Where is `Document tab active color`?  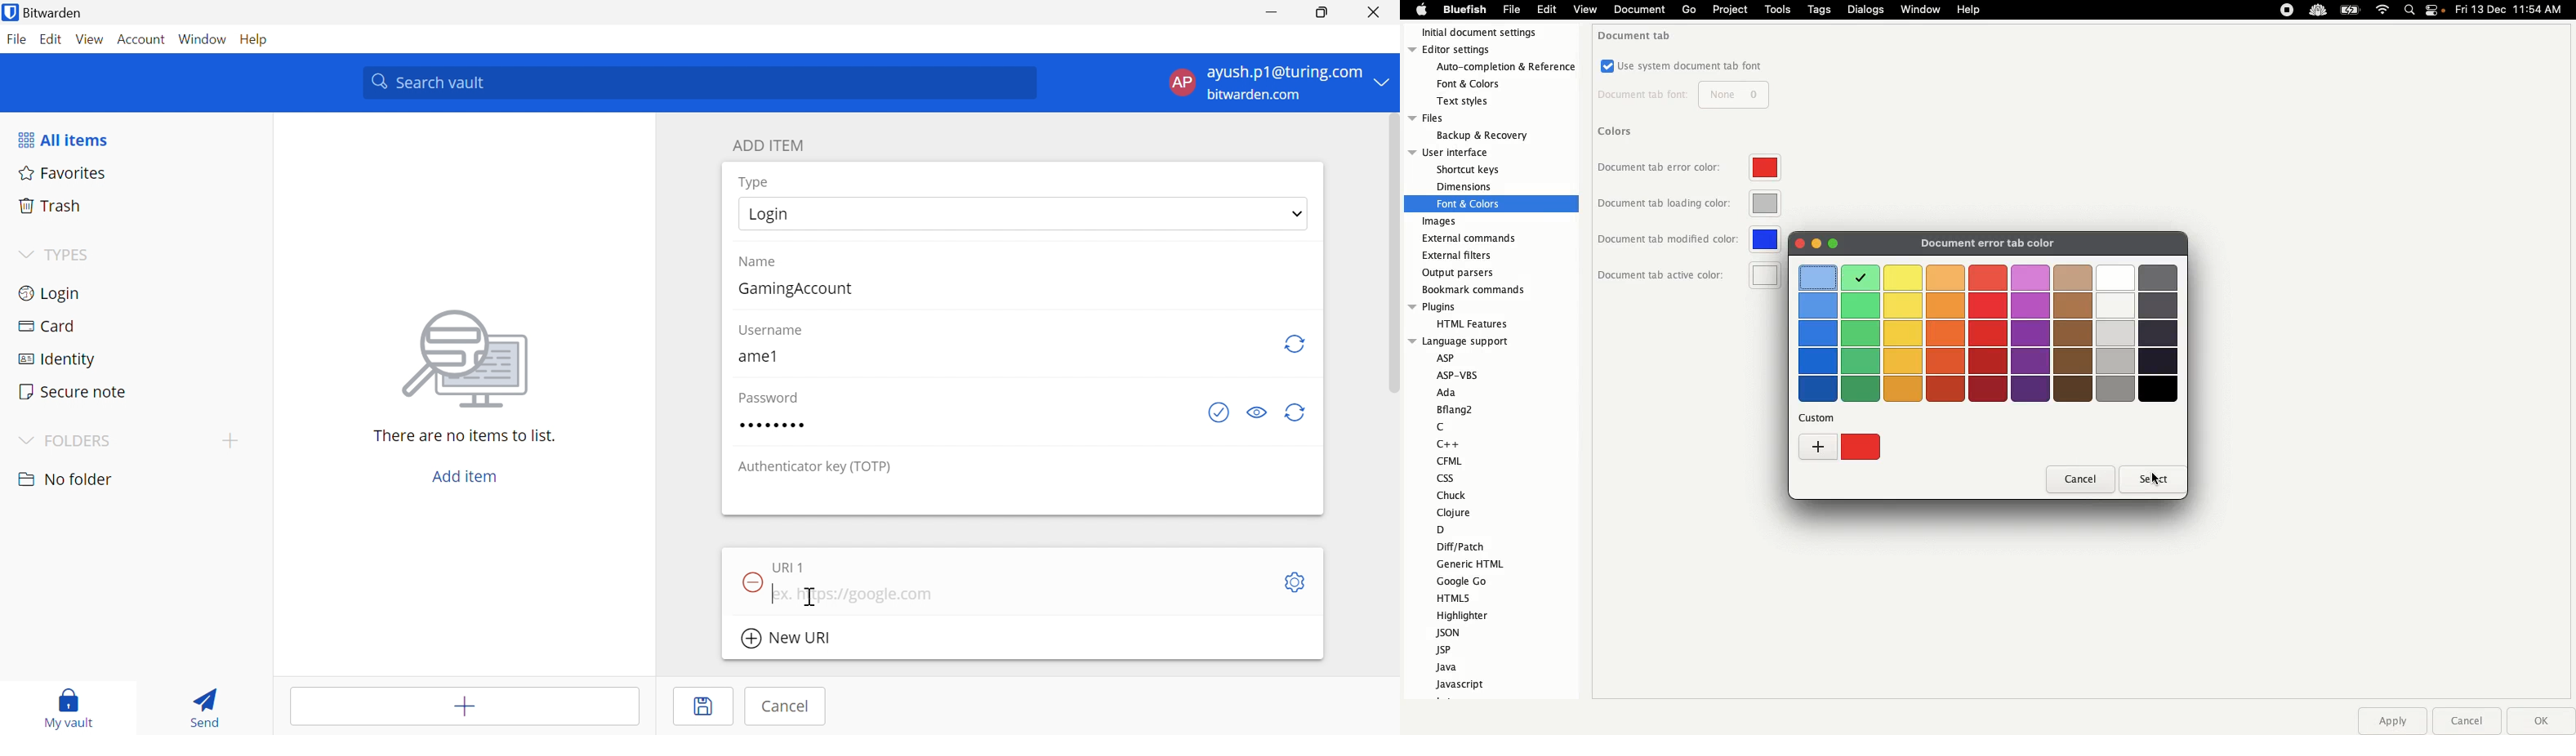 Document tab active color is located at coordinates (1690, 275).